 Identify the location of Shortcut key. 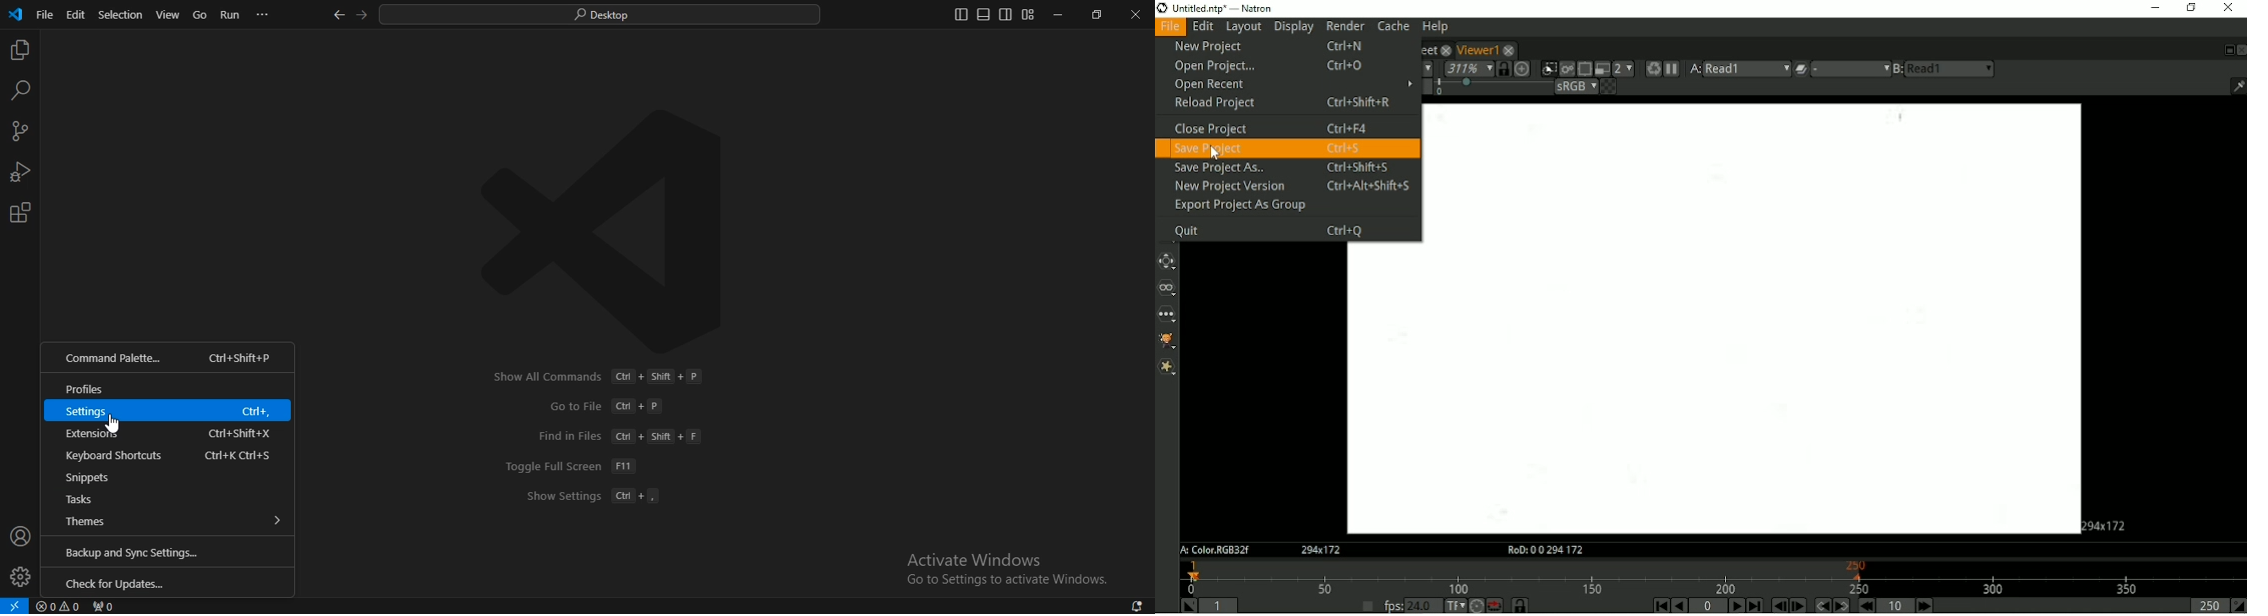
(241, 358).